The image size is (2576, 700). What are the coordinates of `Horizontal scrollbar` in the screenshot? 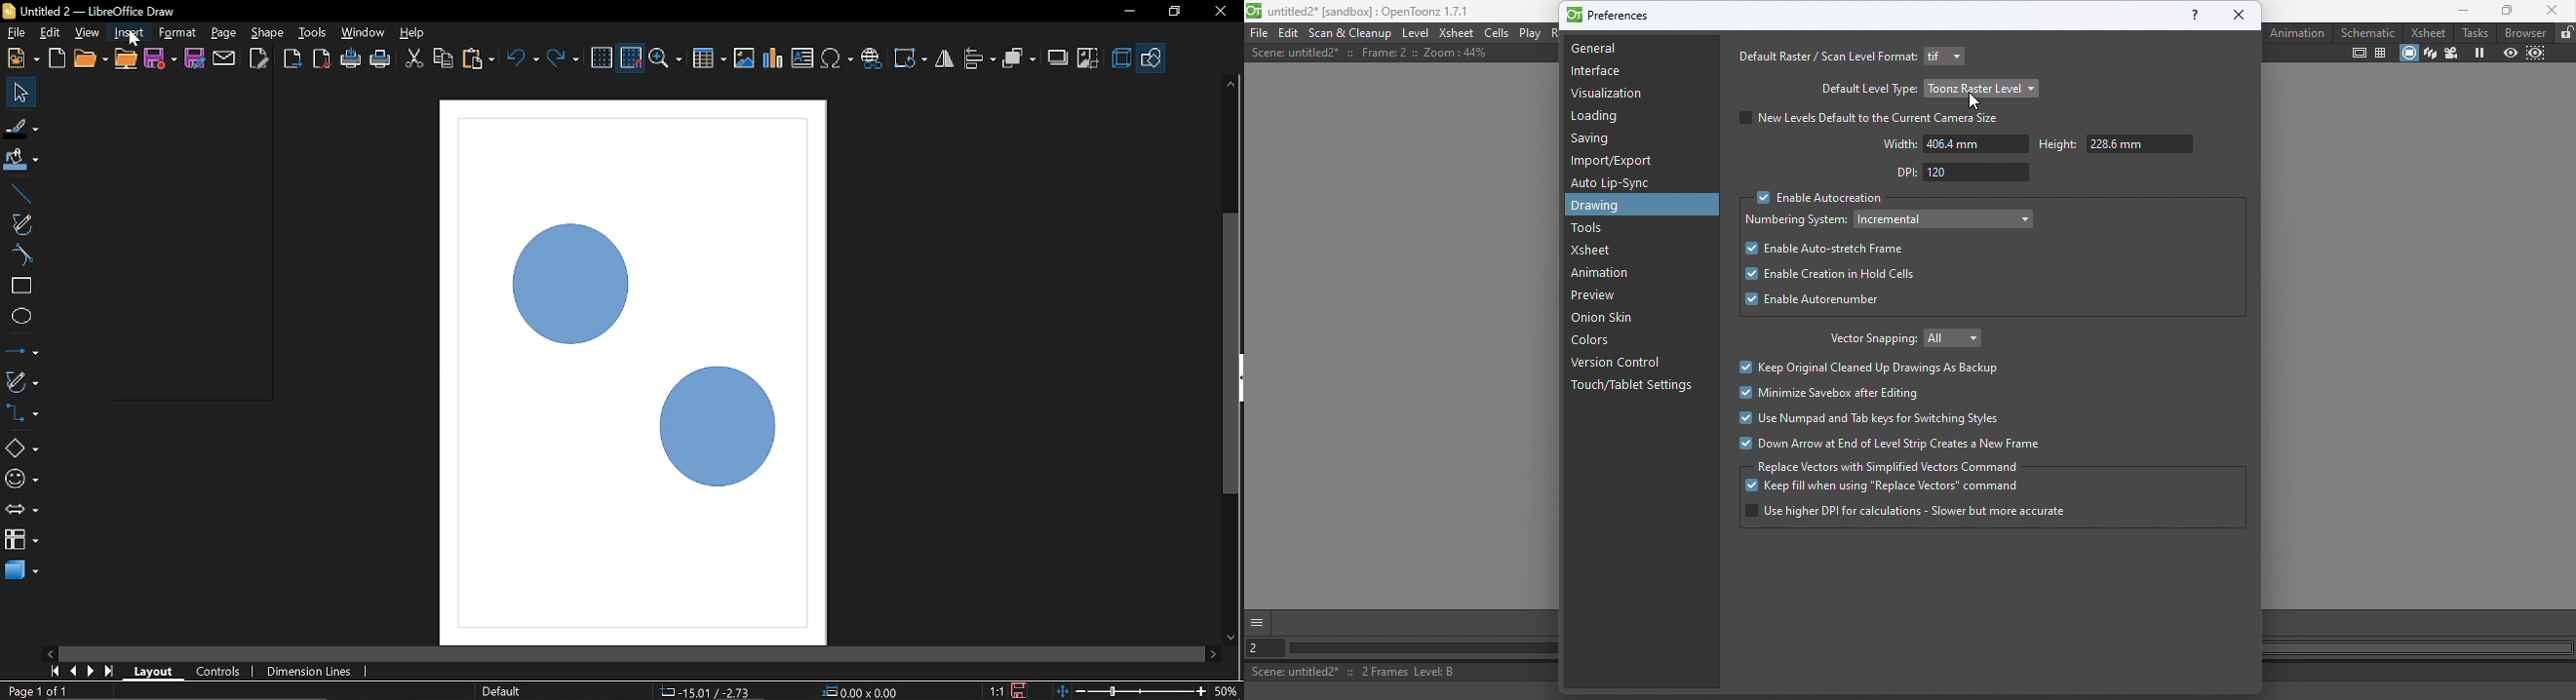 It's located at (632, 654).